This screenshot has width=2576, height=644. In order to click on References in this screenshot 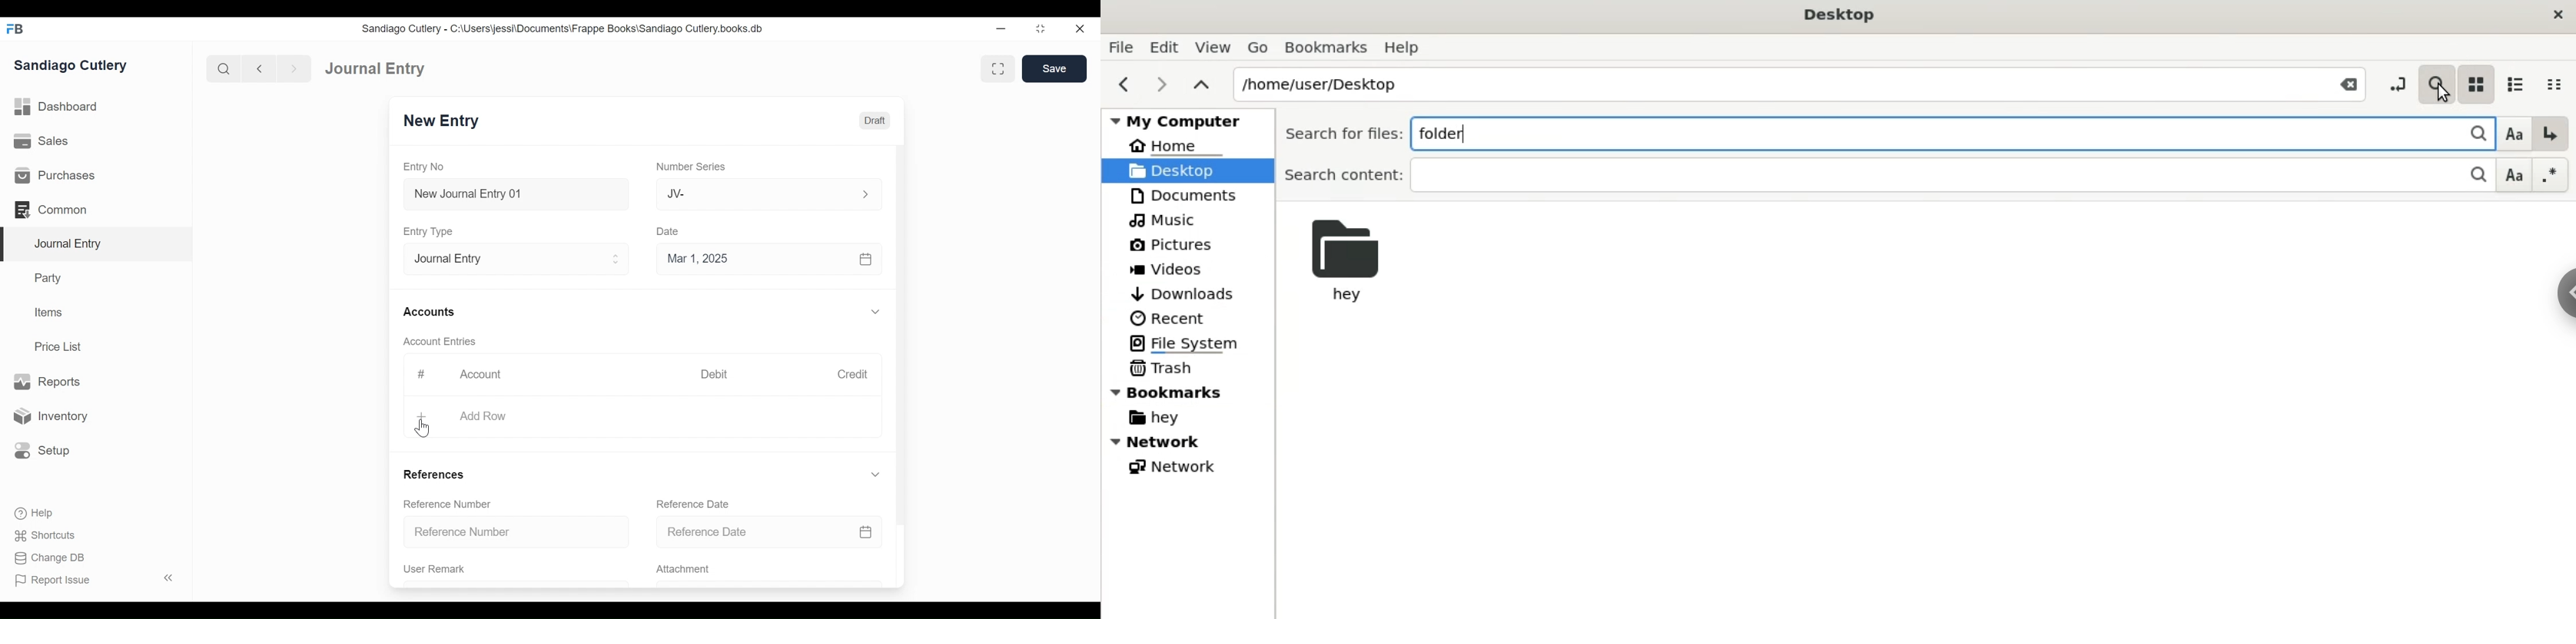, I will do `click(432, 477)`.